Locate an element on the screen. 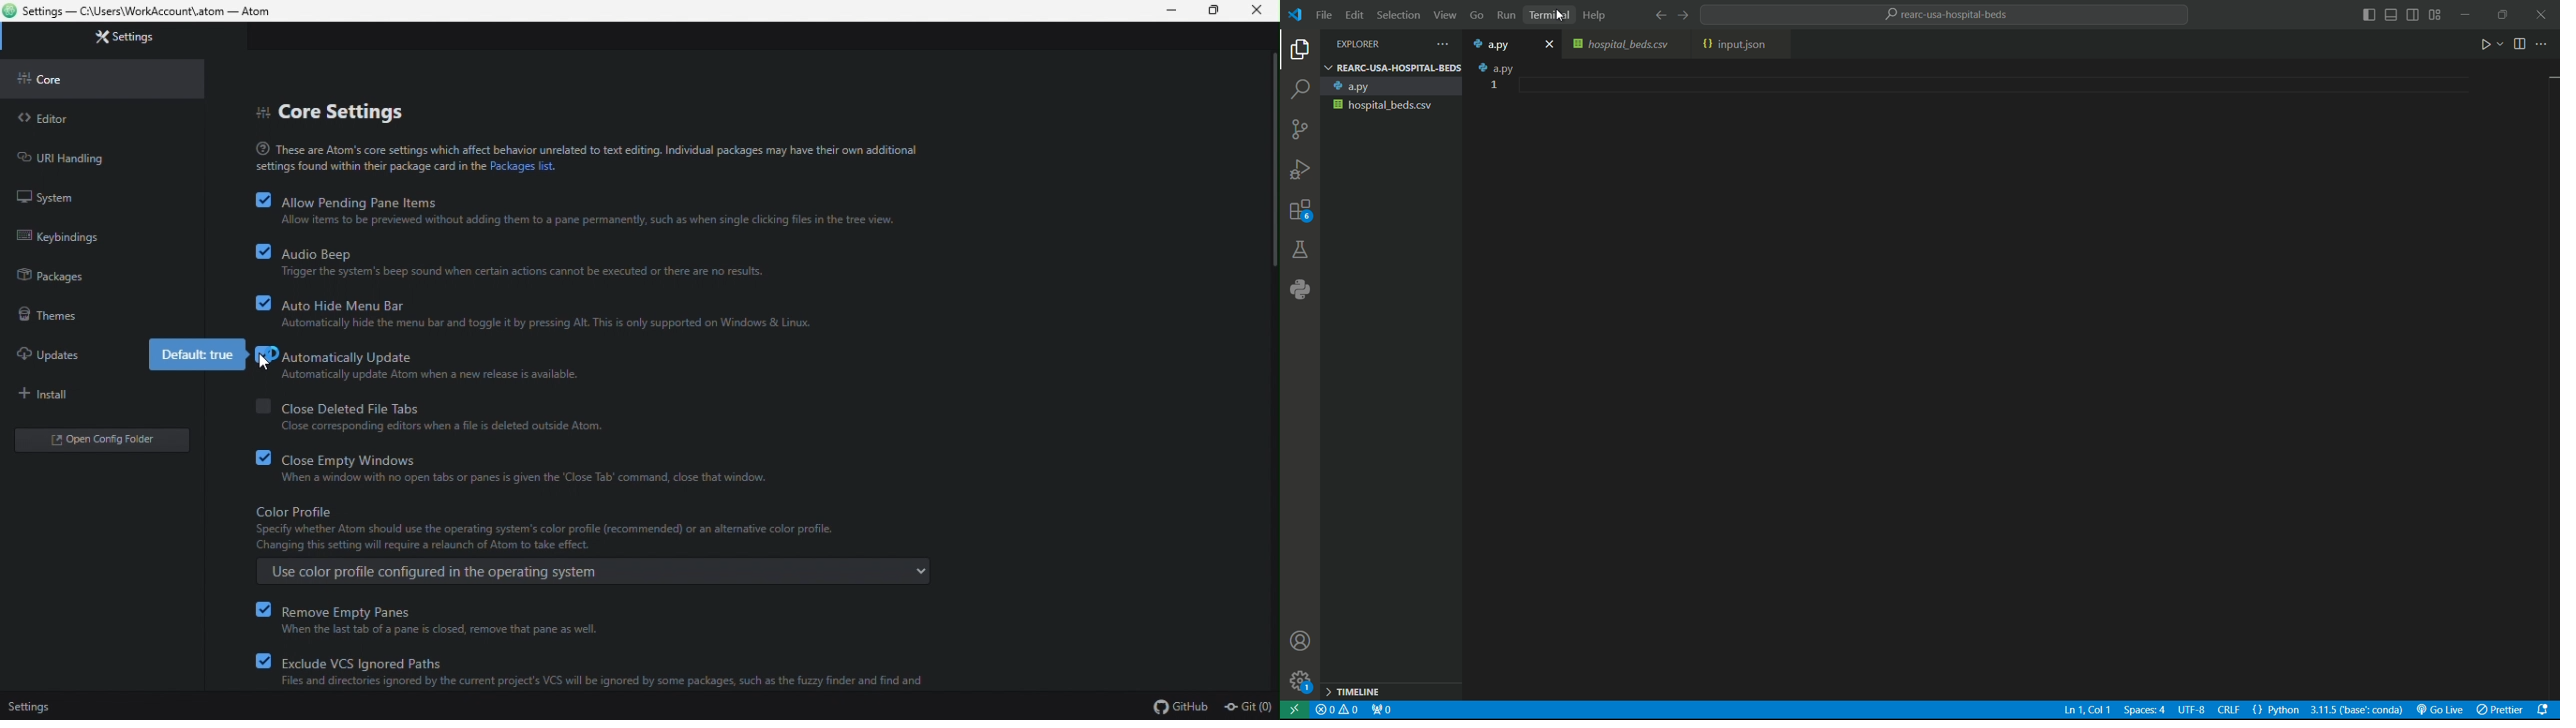 This screenshot has width=2576, height=728. views and more actions is located at coordinates (1445, 43).